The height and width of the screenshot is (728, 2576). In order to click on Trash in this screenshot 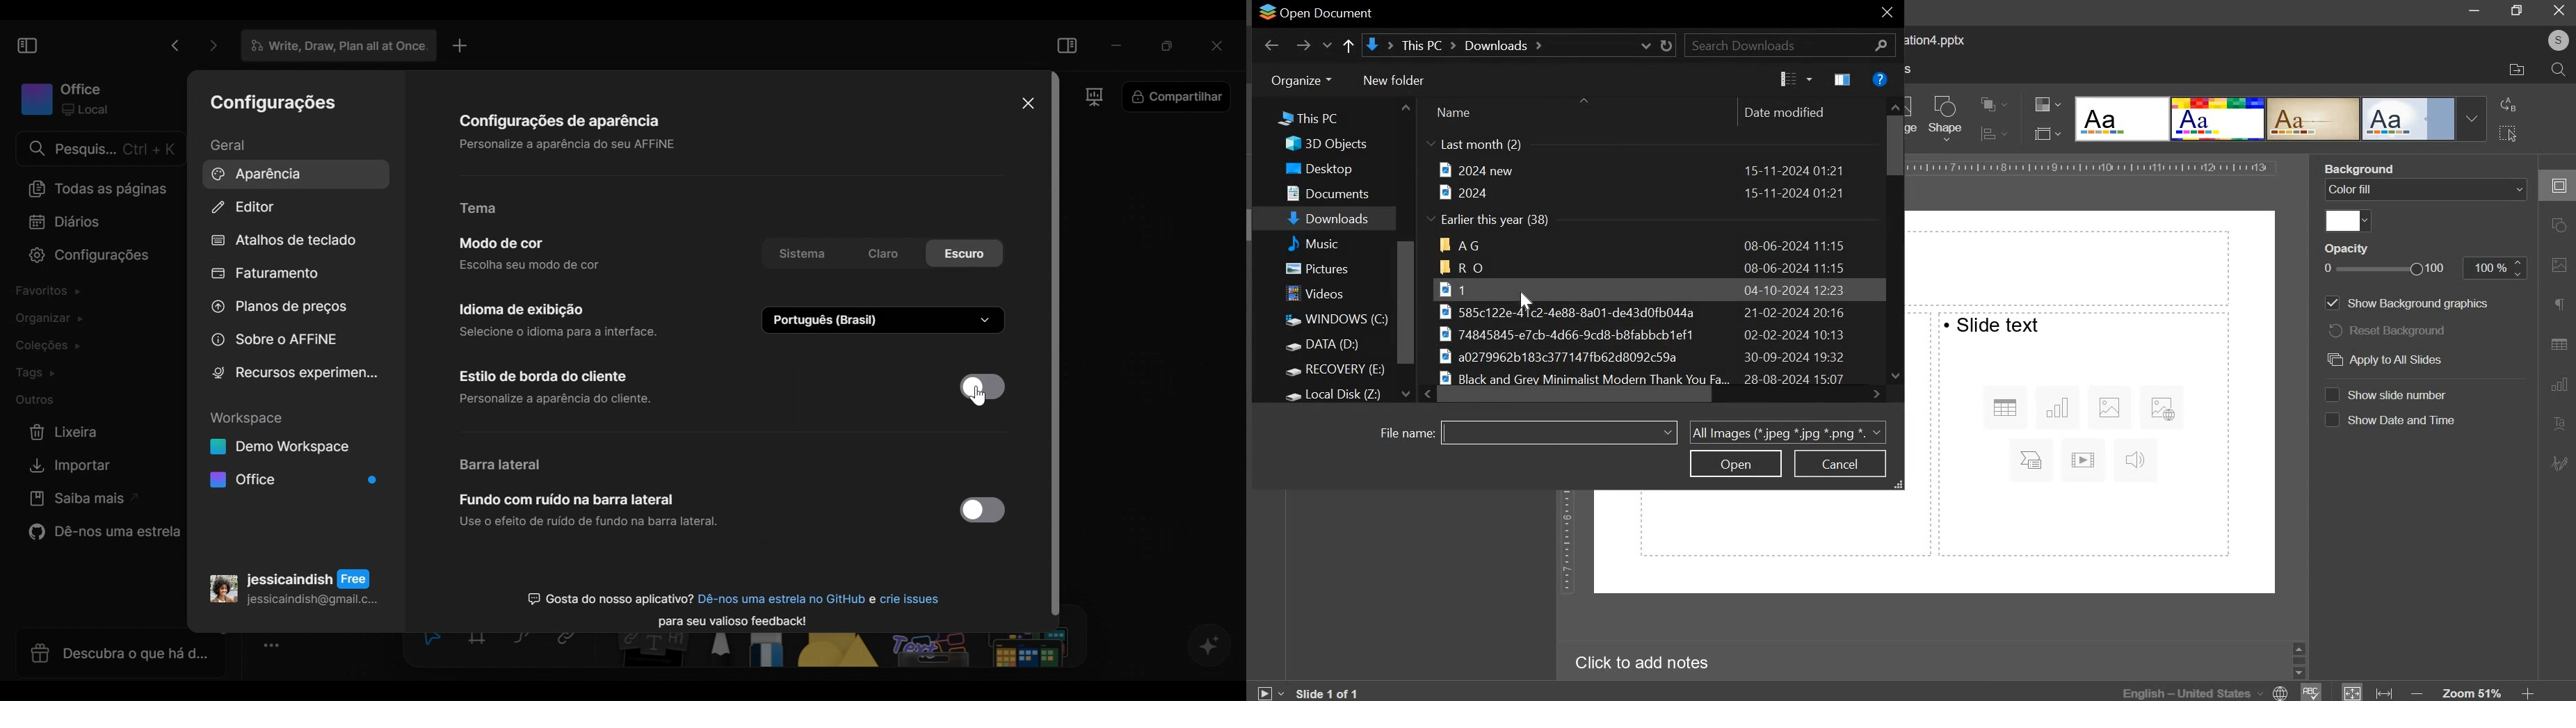, I will do `click(65, 432)`.